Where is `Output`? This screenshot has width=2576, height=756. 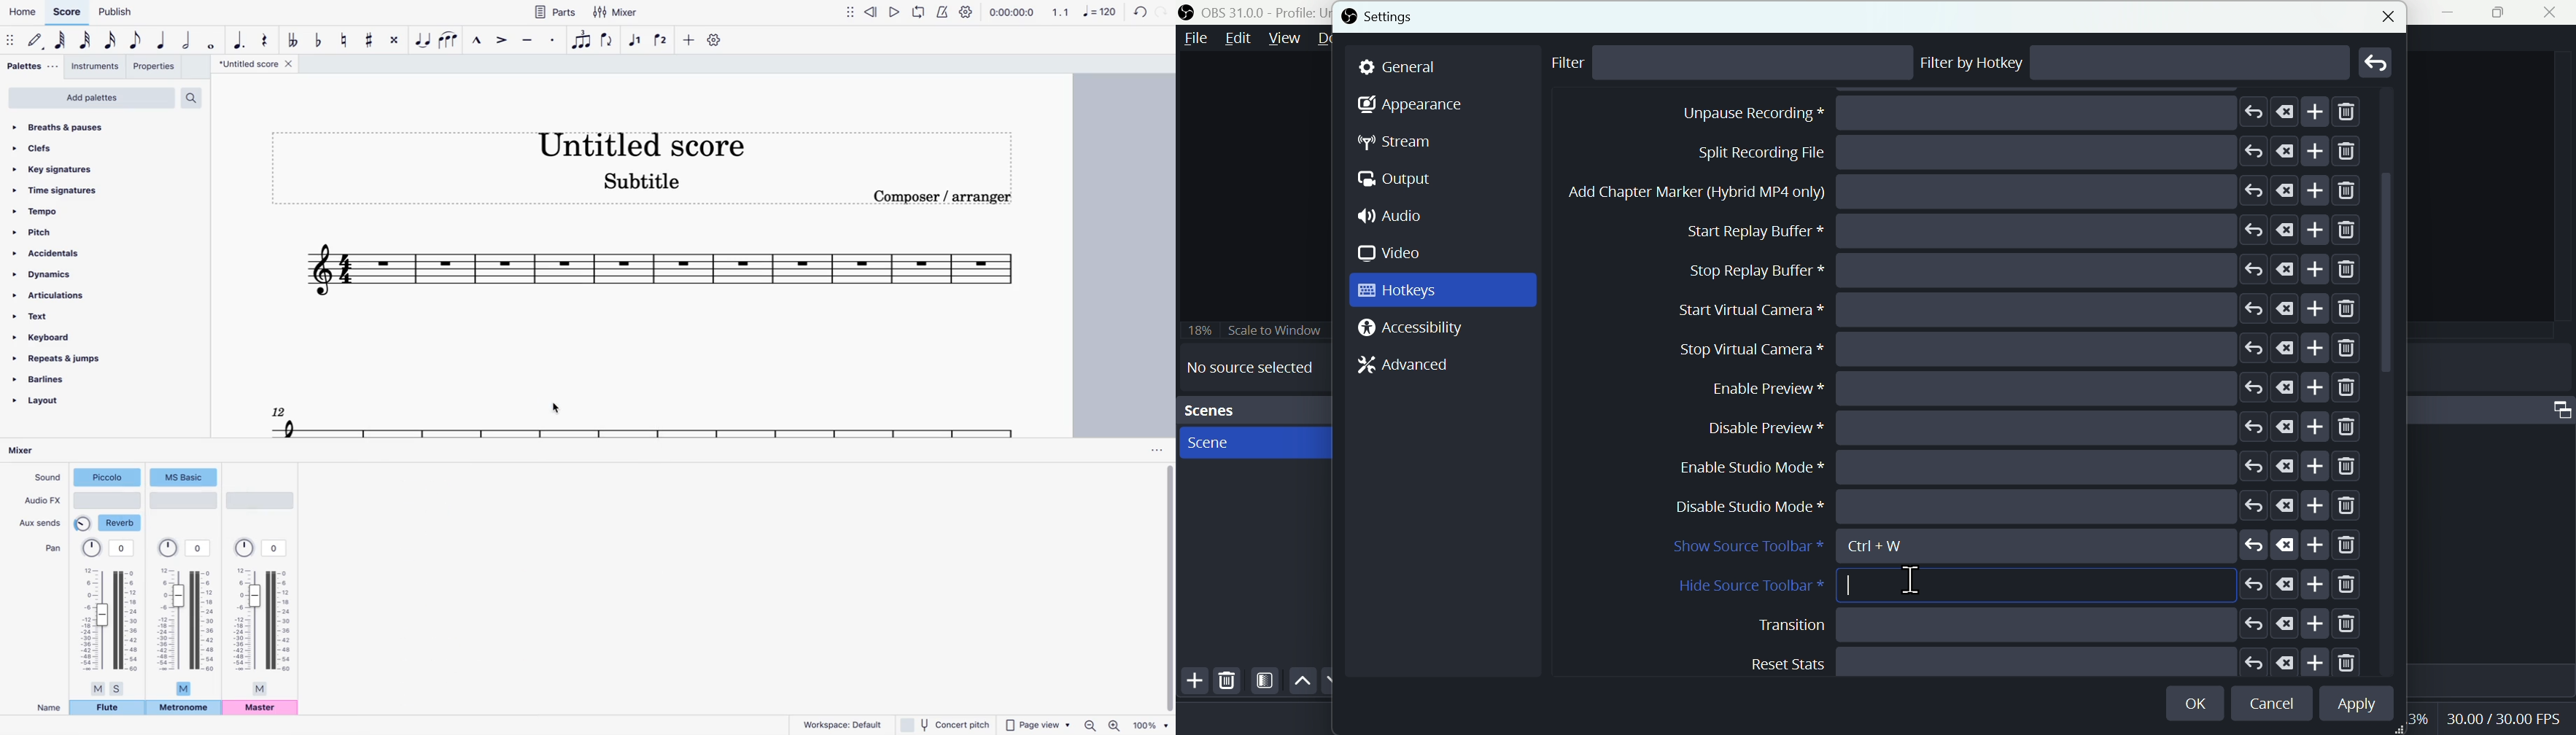
Output is located at coordinates (1403, 181).